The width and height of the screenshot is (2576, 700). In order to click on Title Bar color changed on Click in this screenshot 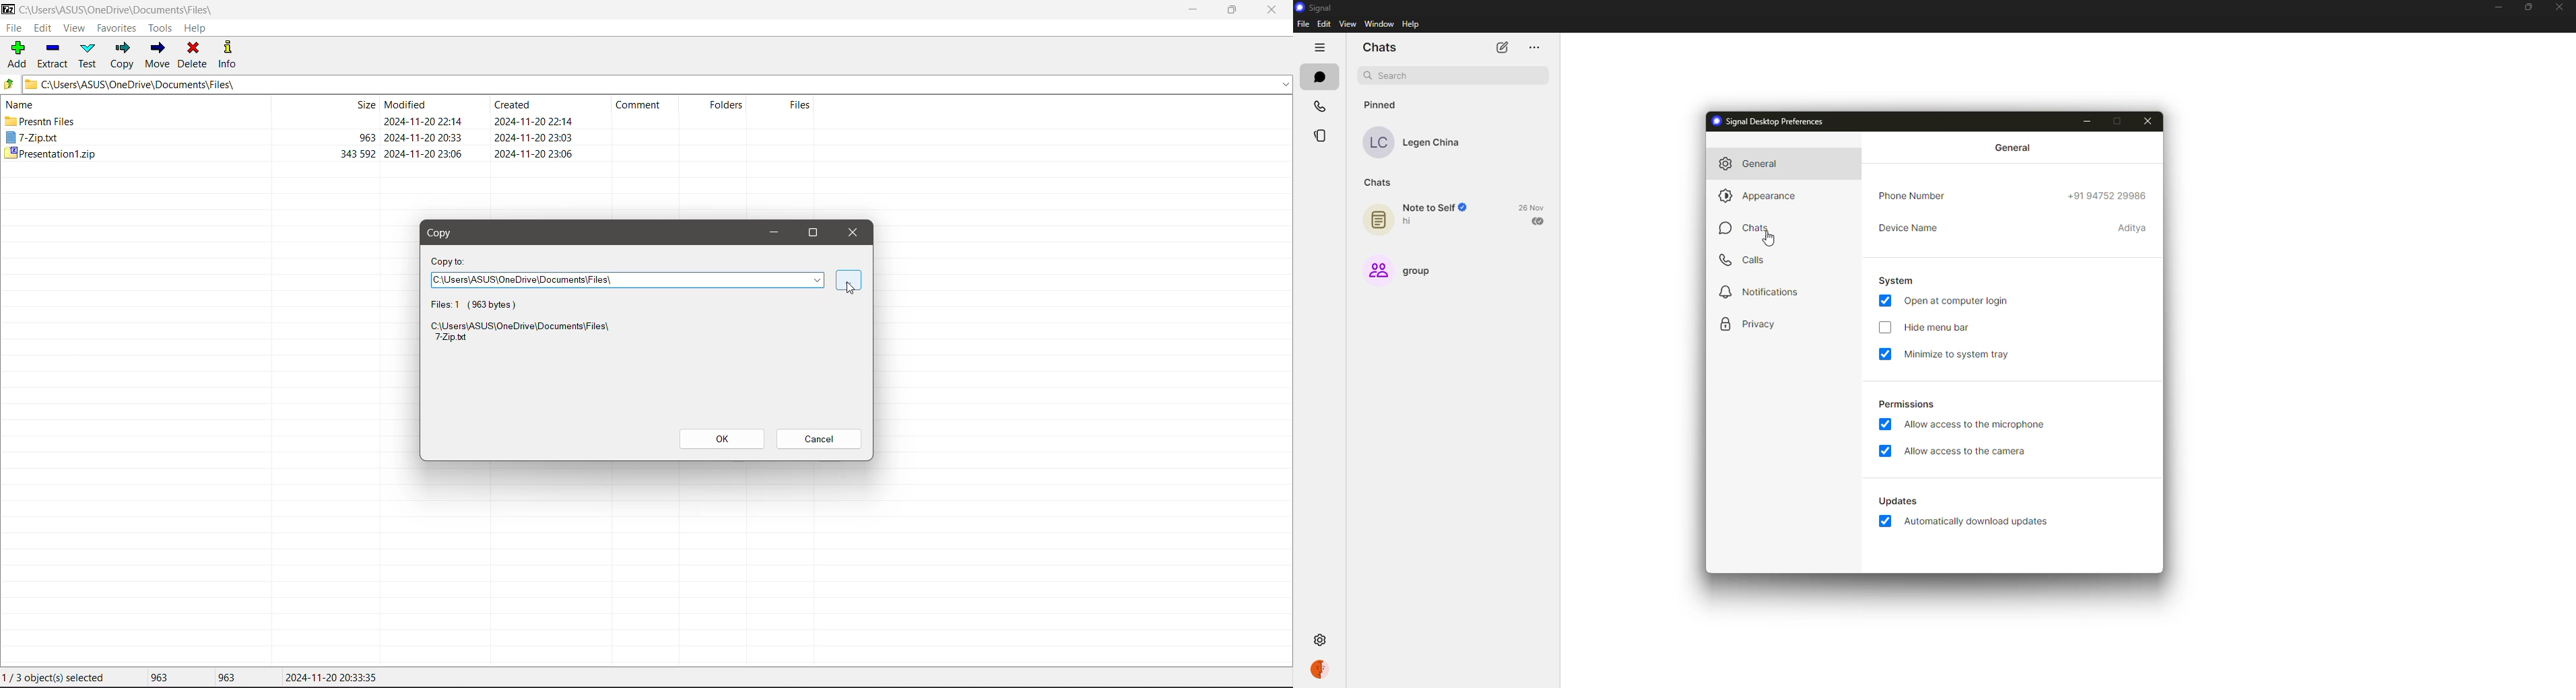, I will do `click(467, 9)`.